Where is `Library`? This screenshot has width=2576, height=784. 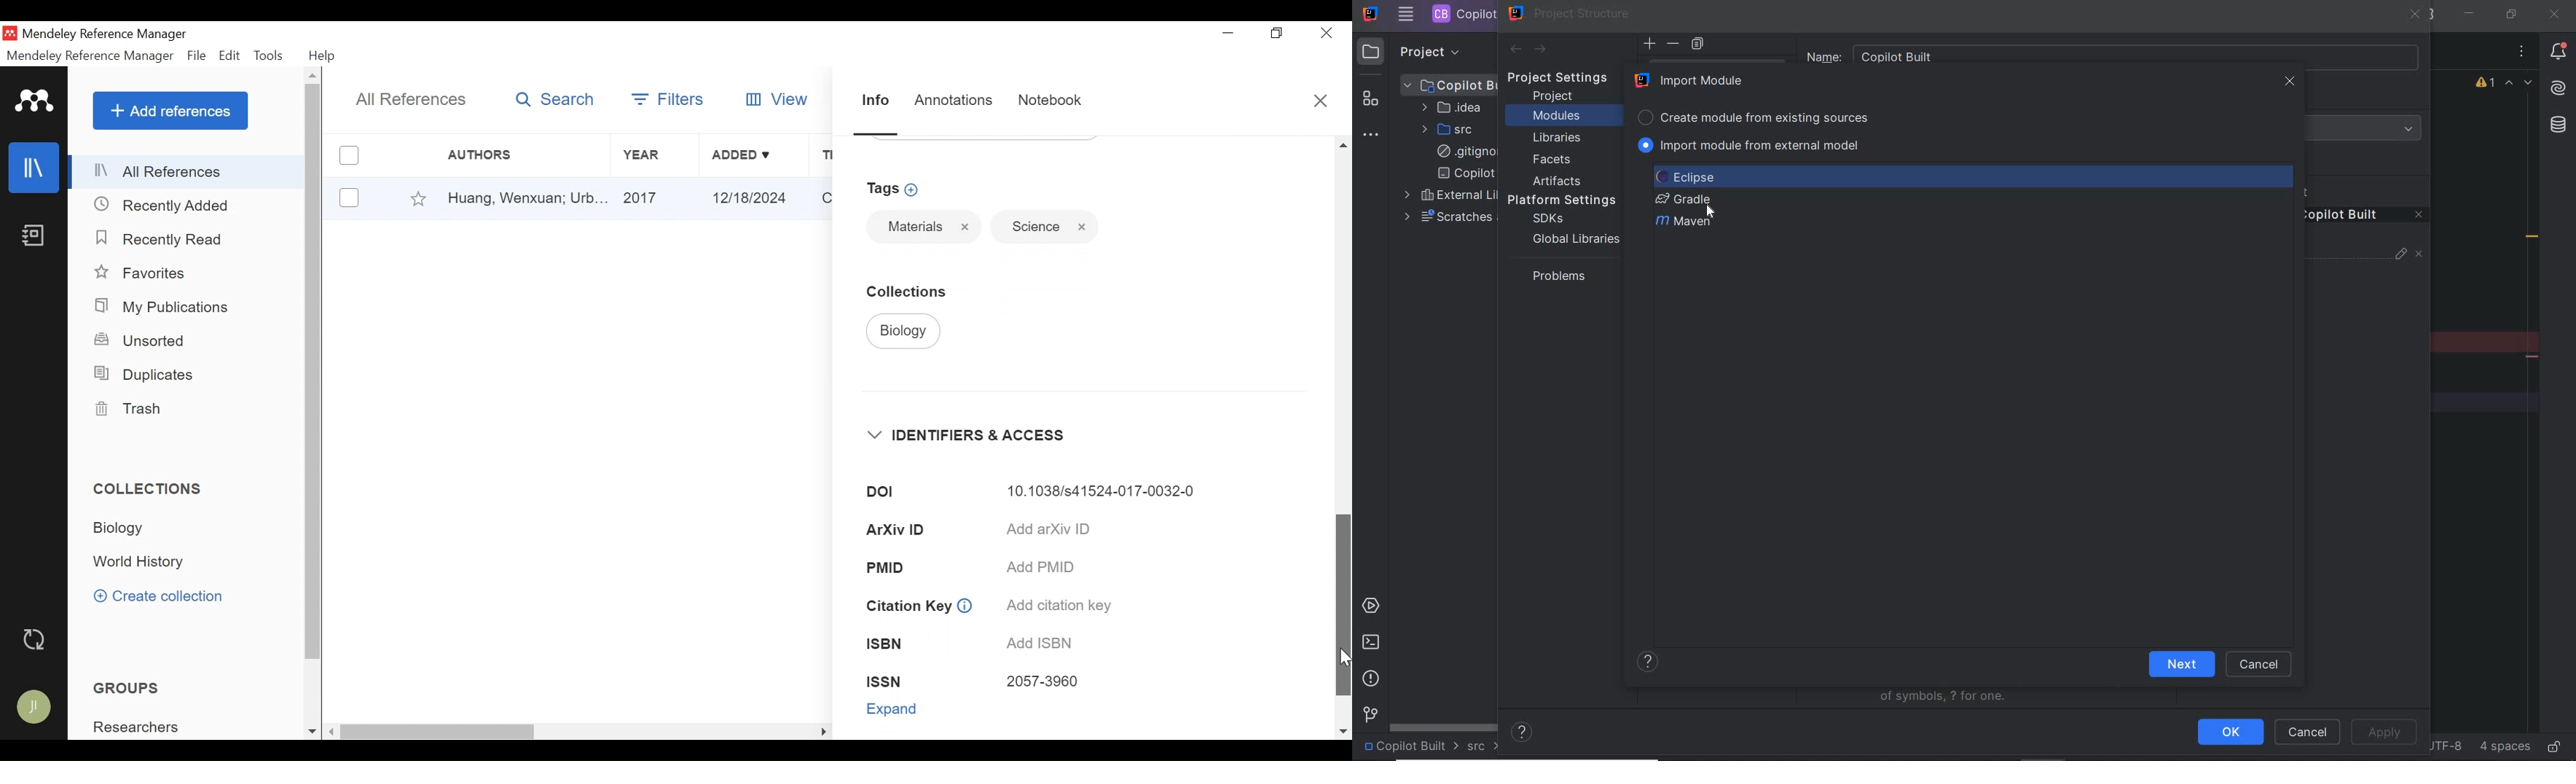 Library is located at coordinates (36, 168).